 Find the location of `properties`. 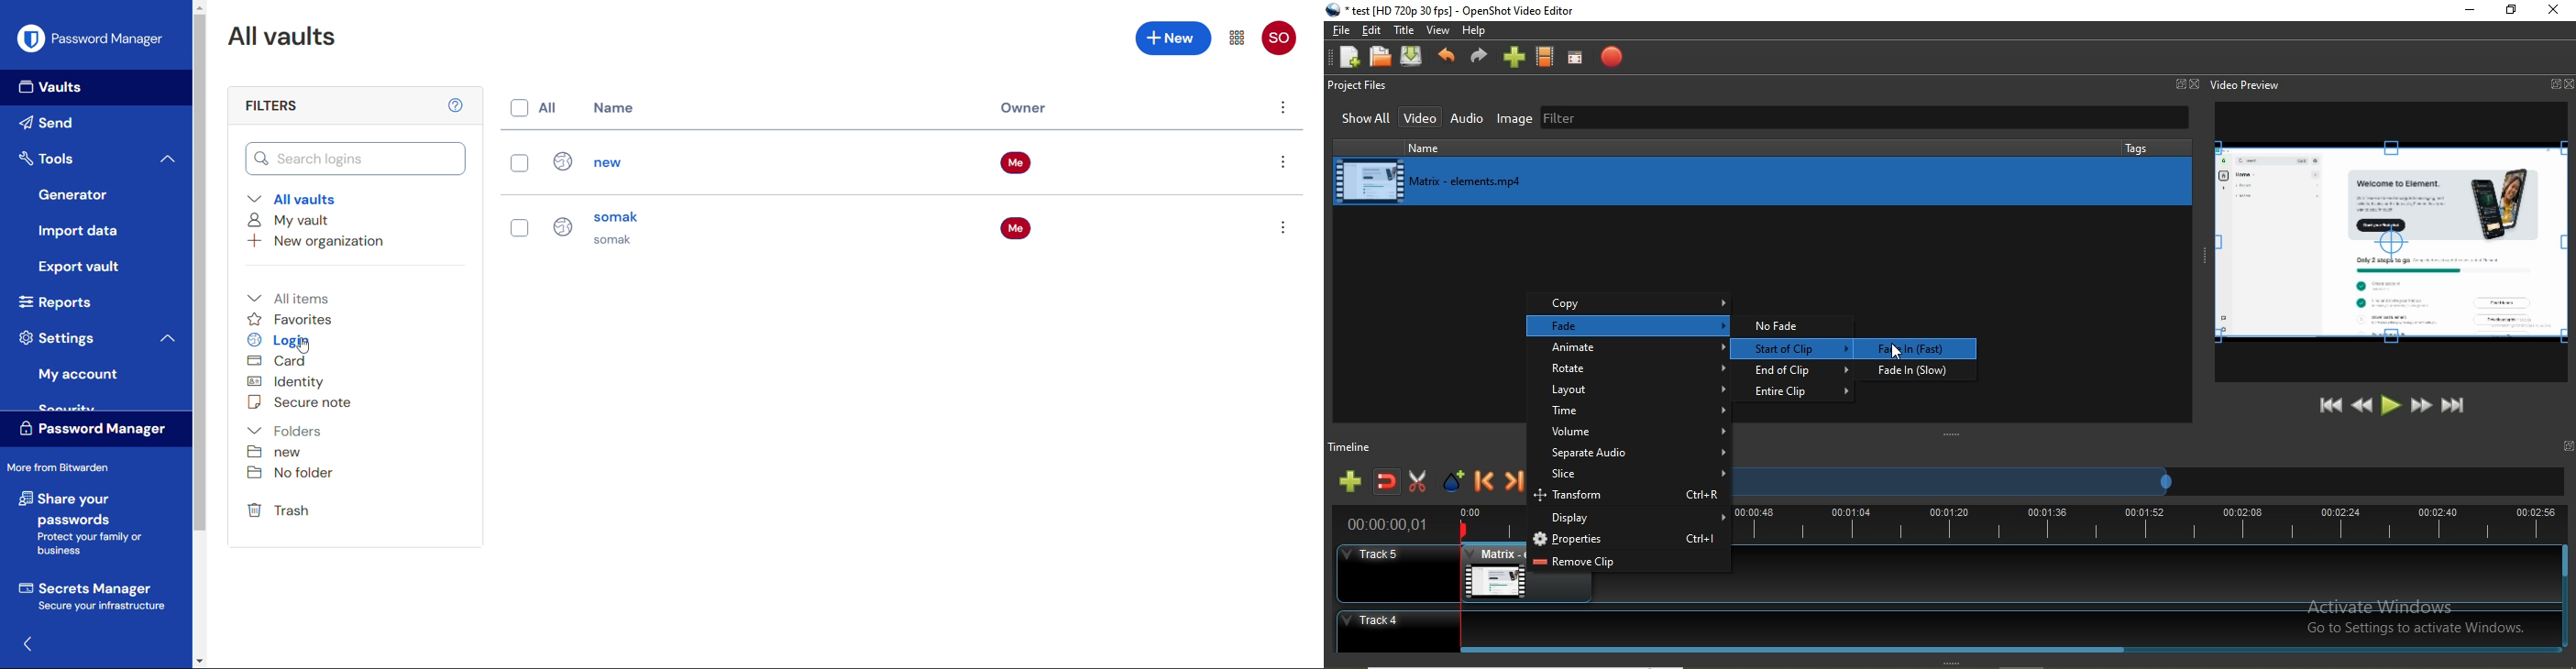

properties is located at coordinates (1626, 541).